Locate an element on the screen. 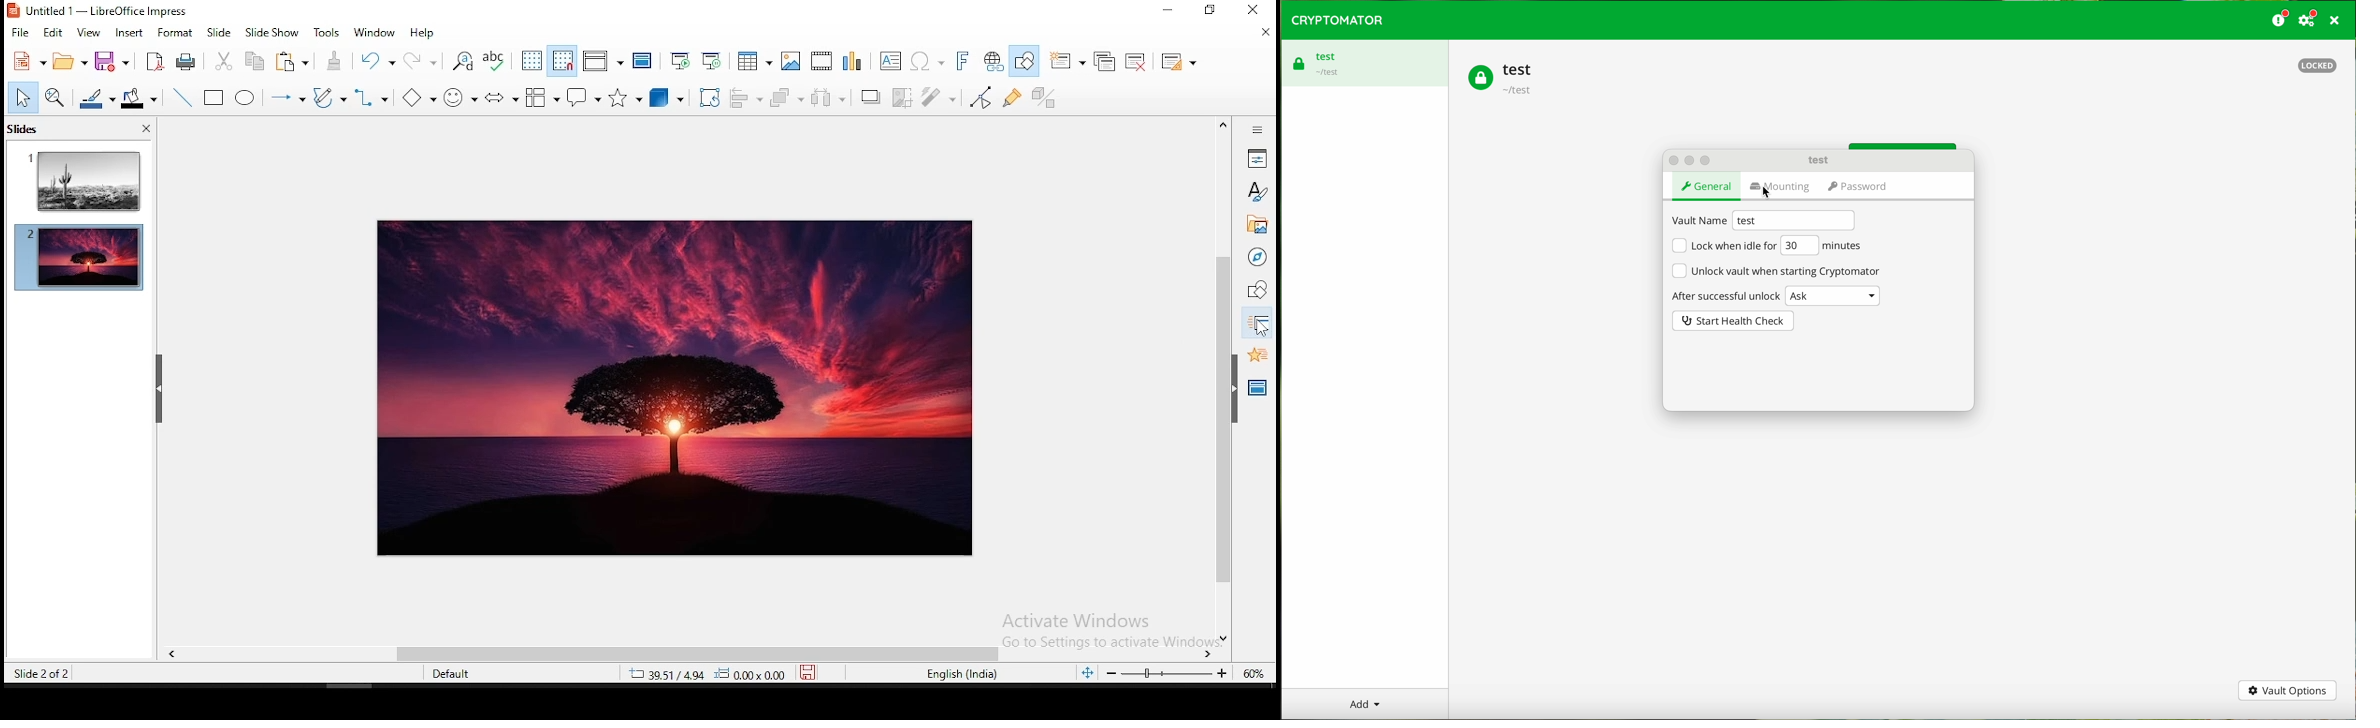 The height and width of the screenshot is (728, 2380). paste is located at coordinates (296, 61).